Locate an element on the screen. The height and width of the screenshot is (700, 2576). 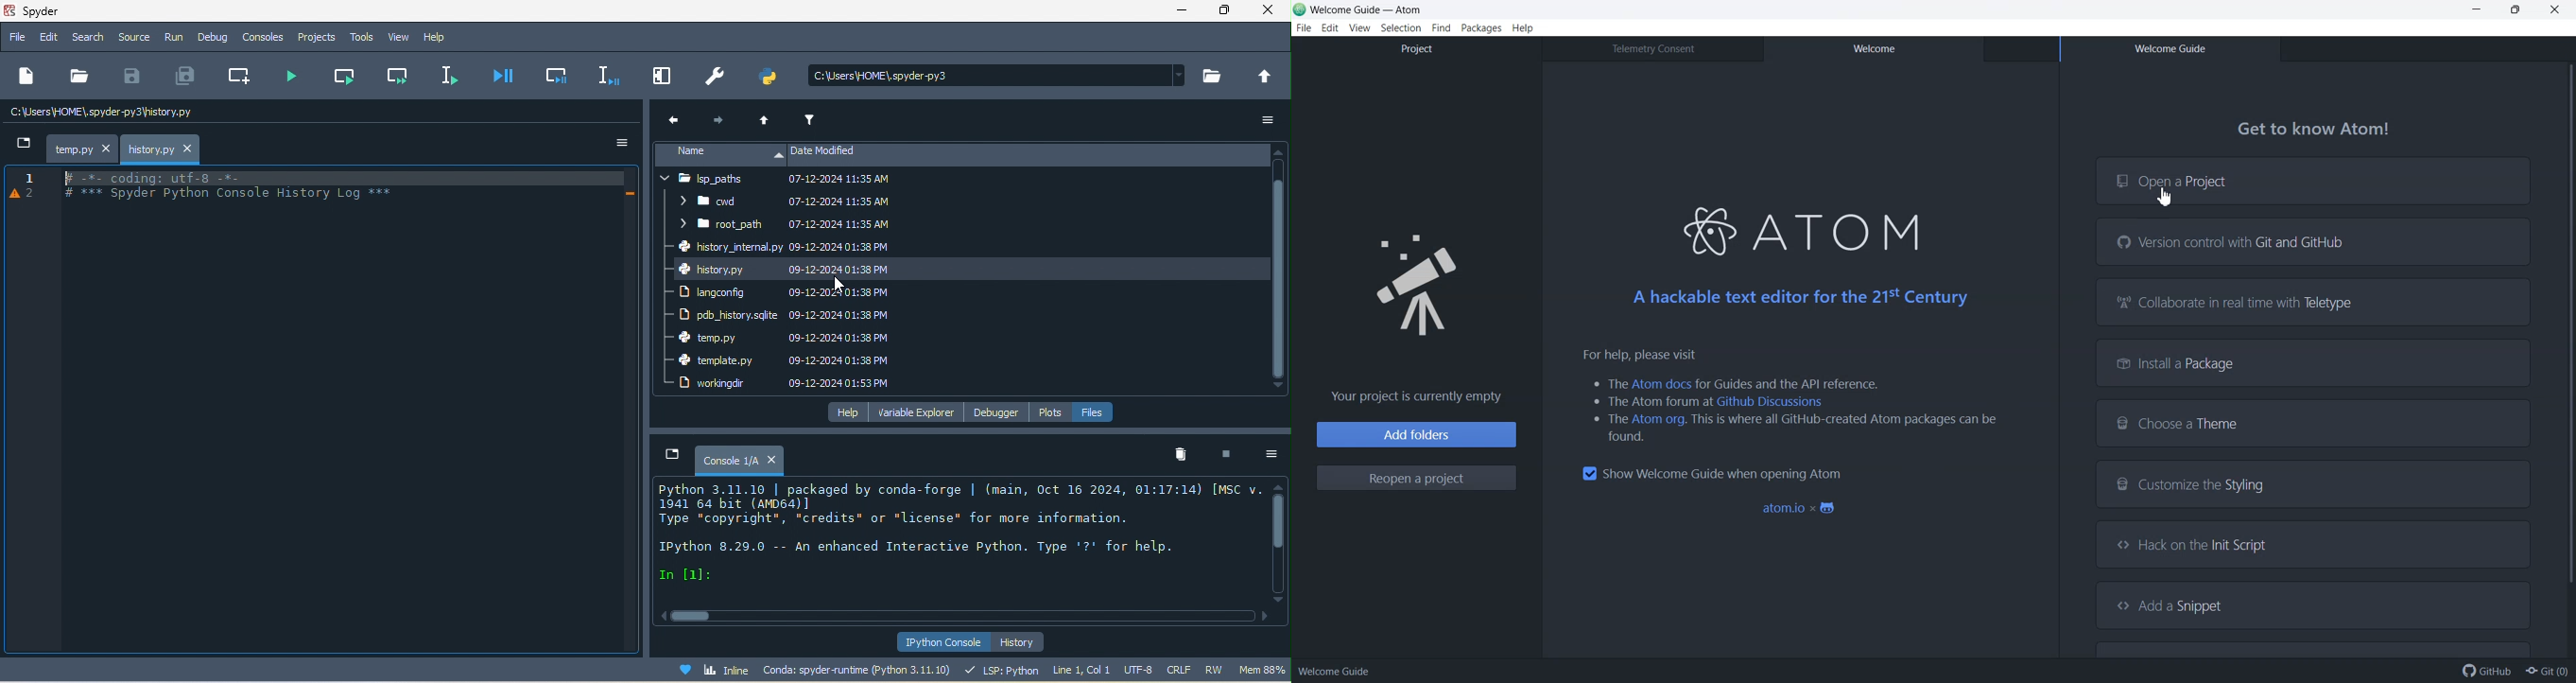
conda spyder runtime is located at coordinates (810, 670).